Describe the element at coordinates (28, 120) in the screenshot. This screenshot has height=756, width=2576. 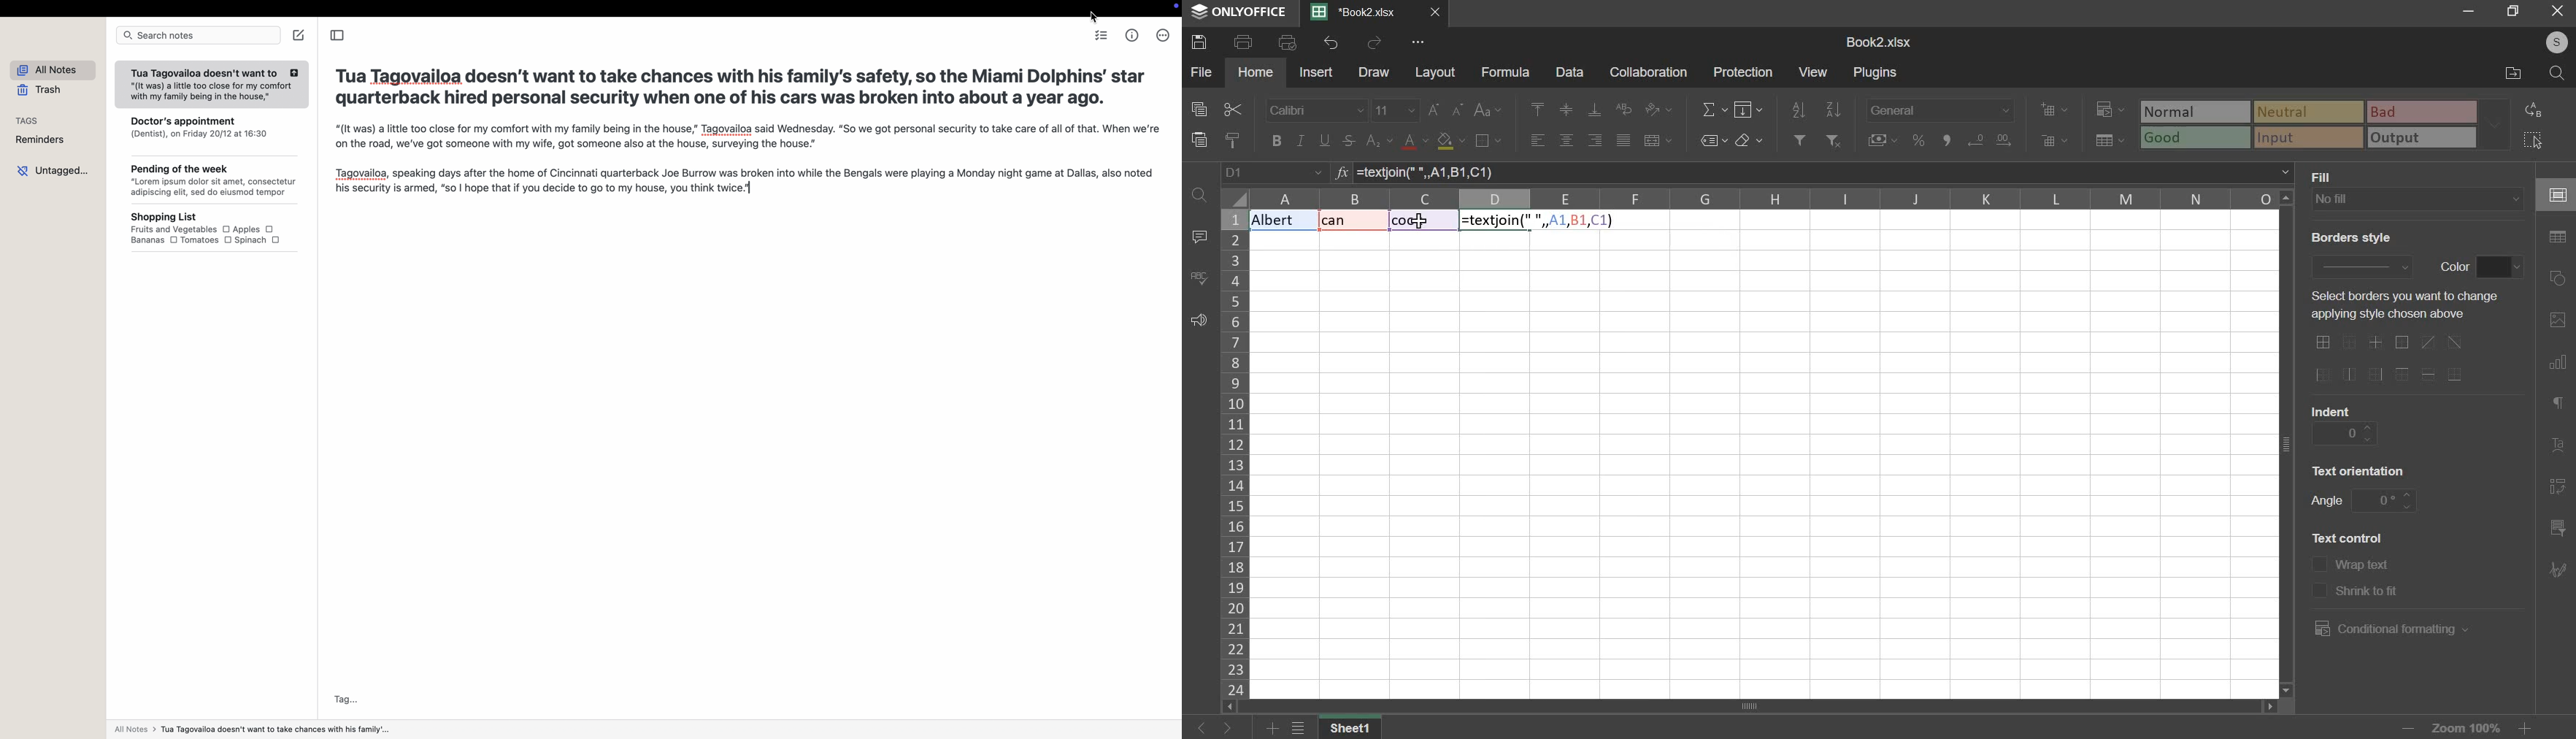
I see `tags` at that location.